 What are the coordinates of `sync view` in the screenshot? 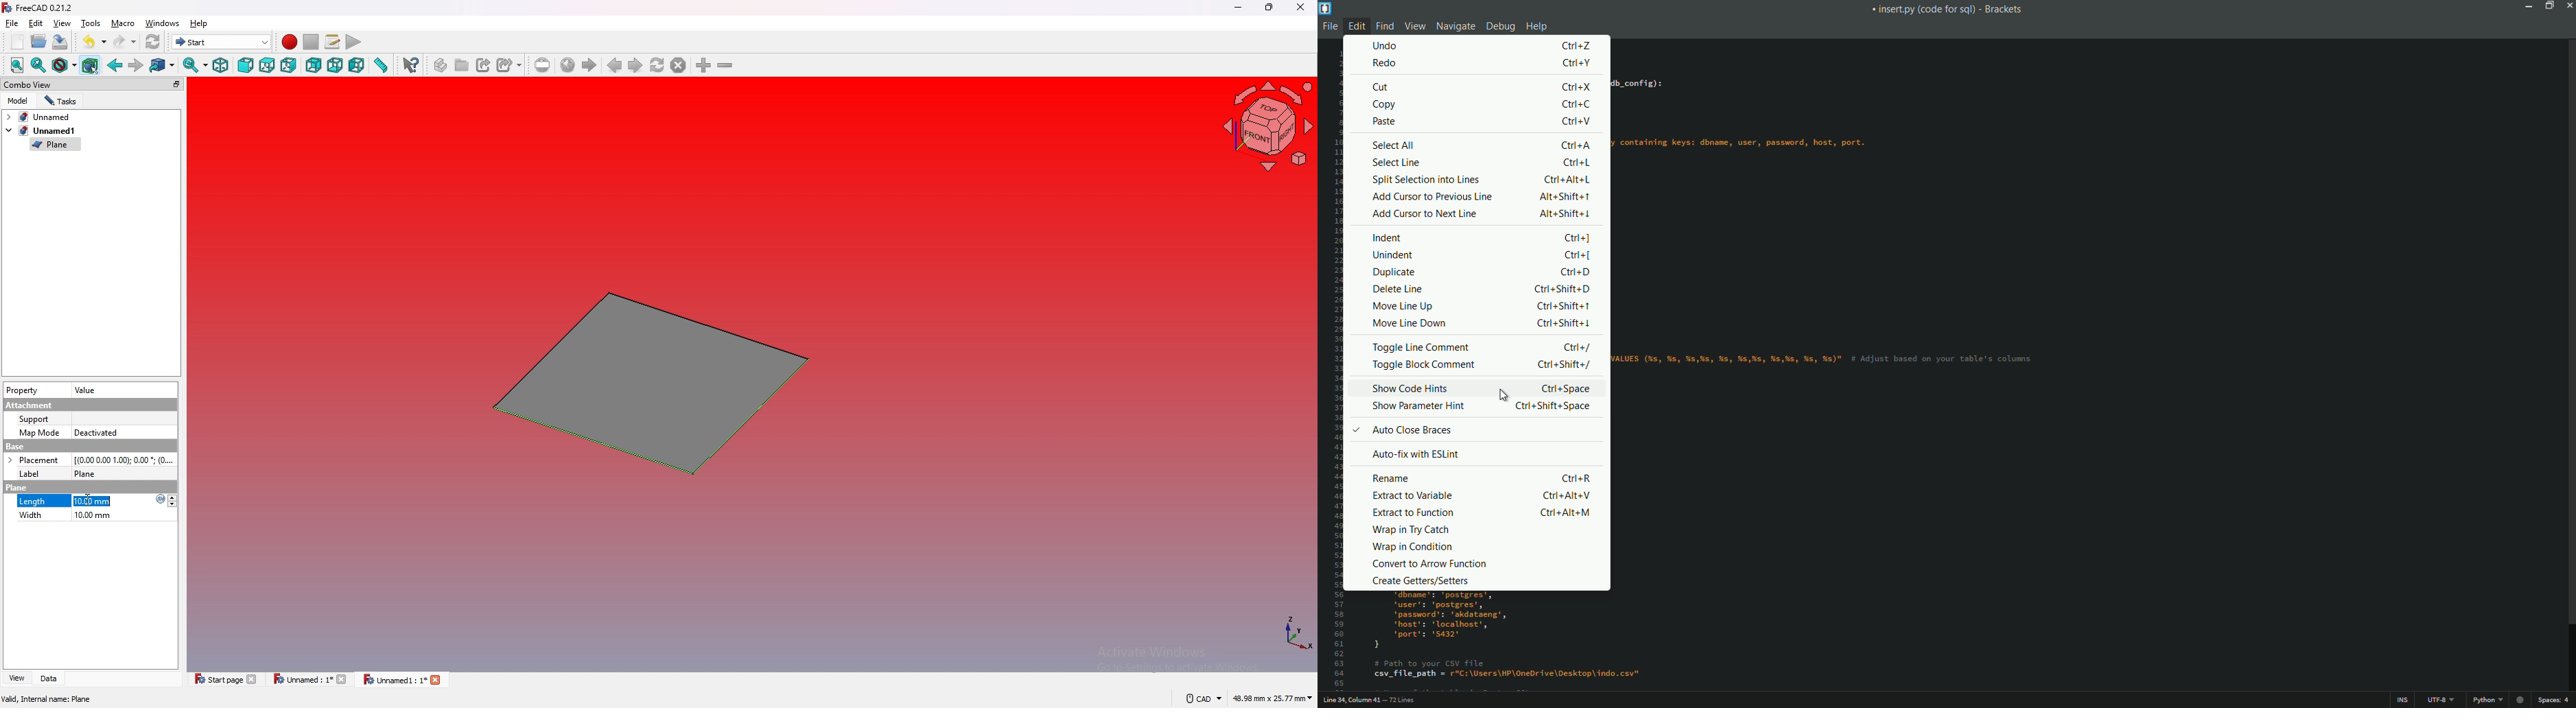 It's located at (195, 64).